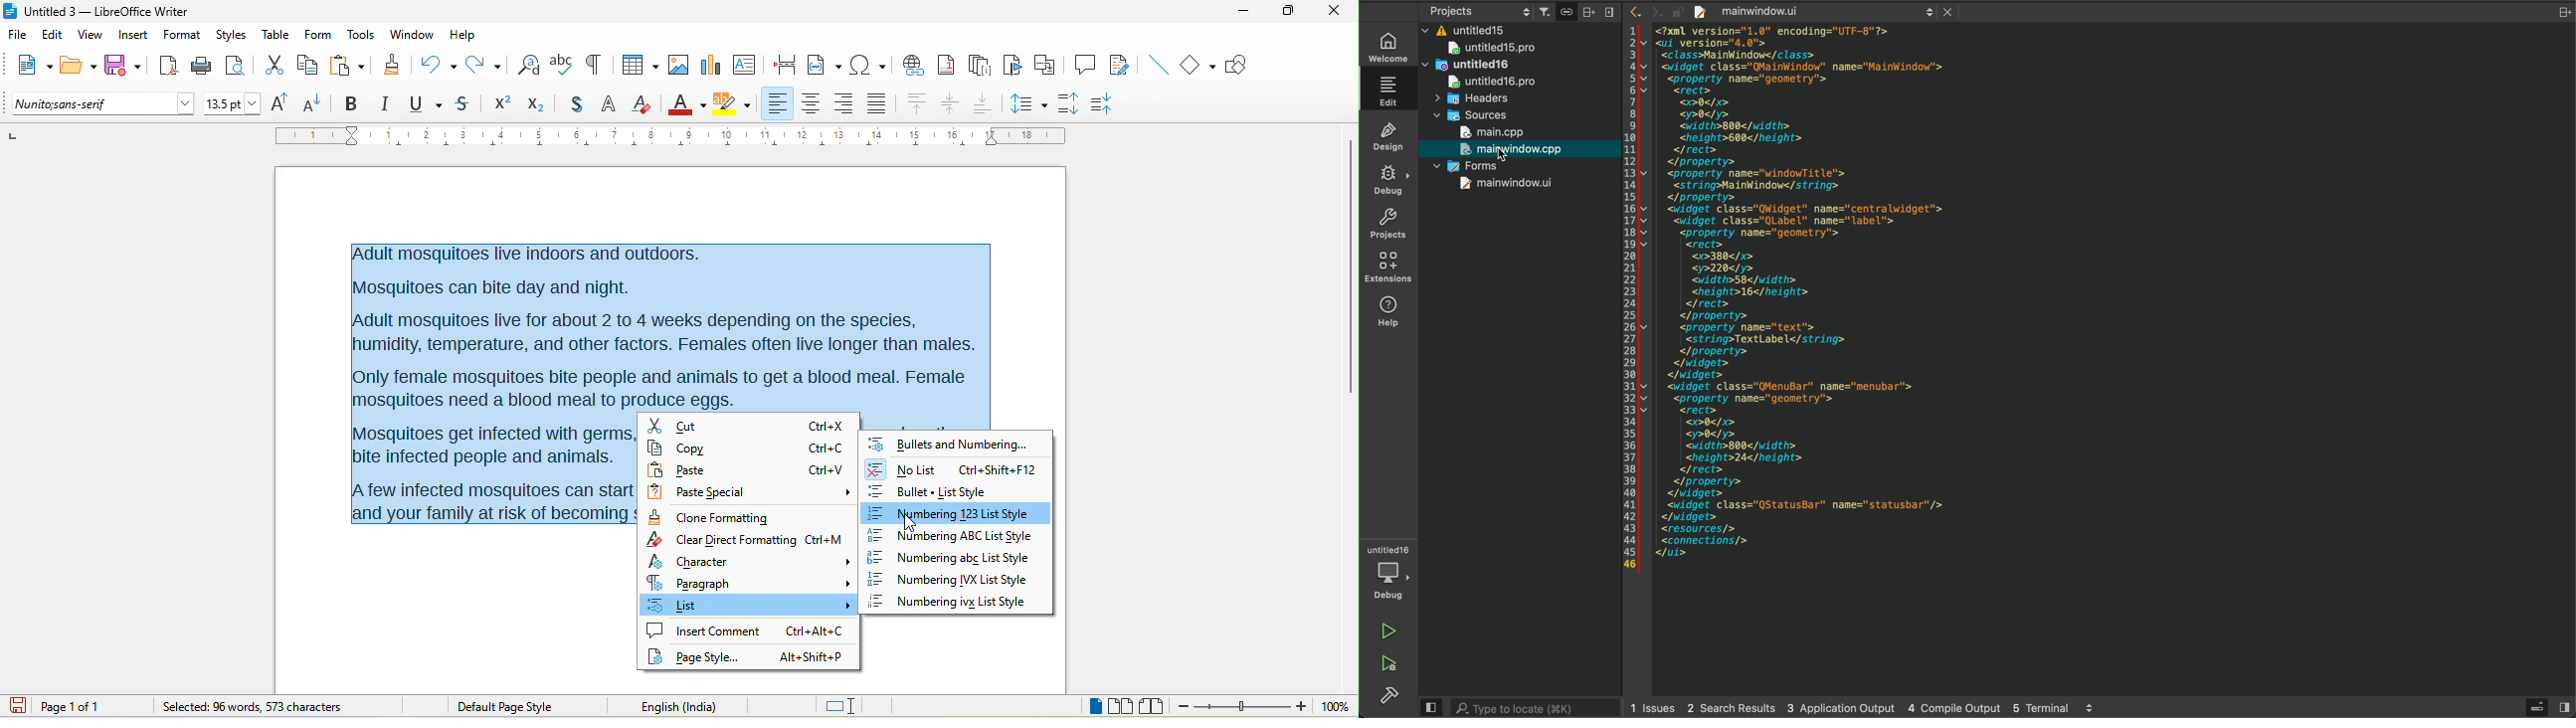 The width and height of the screenshot is (2576, 728). What do you see at coordinates (276, 36) in the screenshot?
I see `table` at bounding box center [276, 36].